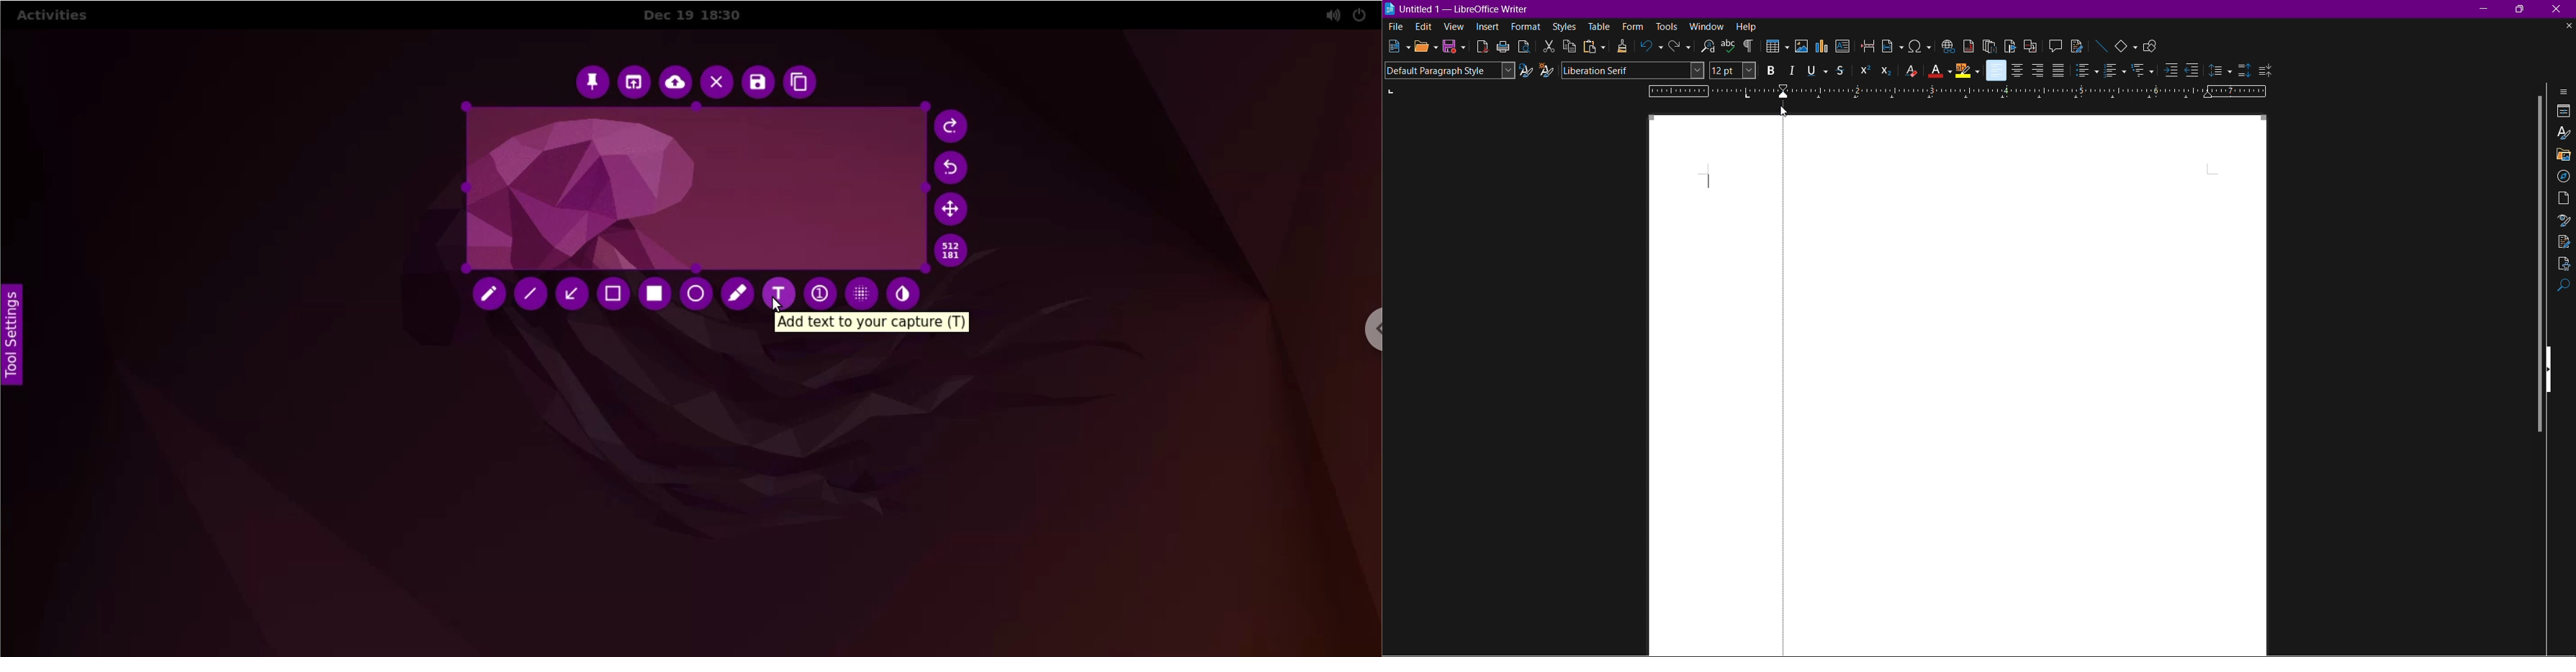 The width and height of the screenshot is (2576, 672). What do you see at coordinates (1679, 48) in the screenshot?
I see `Redo` at bounding box center [1679, 48].